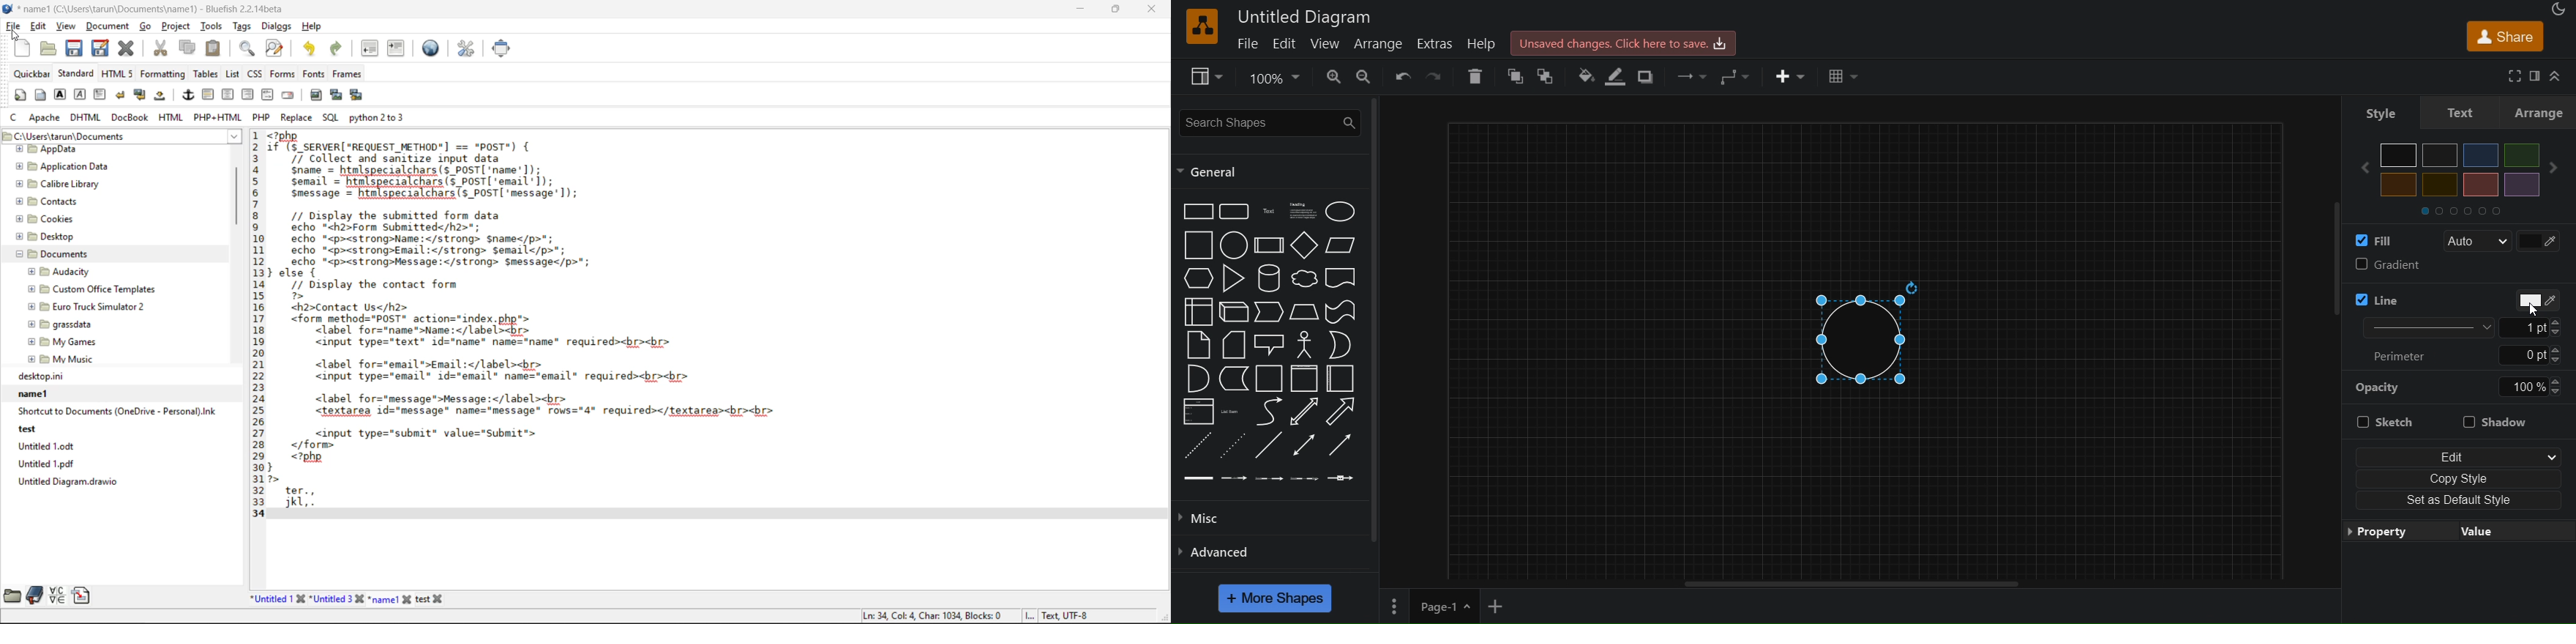 Image resolution: width=2576 pixels, height=644 pixels. Describe the element at coordinates (176, 26) in the screenshot. I see `project` at that location.